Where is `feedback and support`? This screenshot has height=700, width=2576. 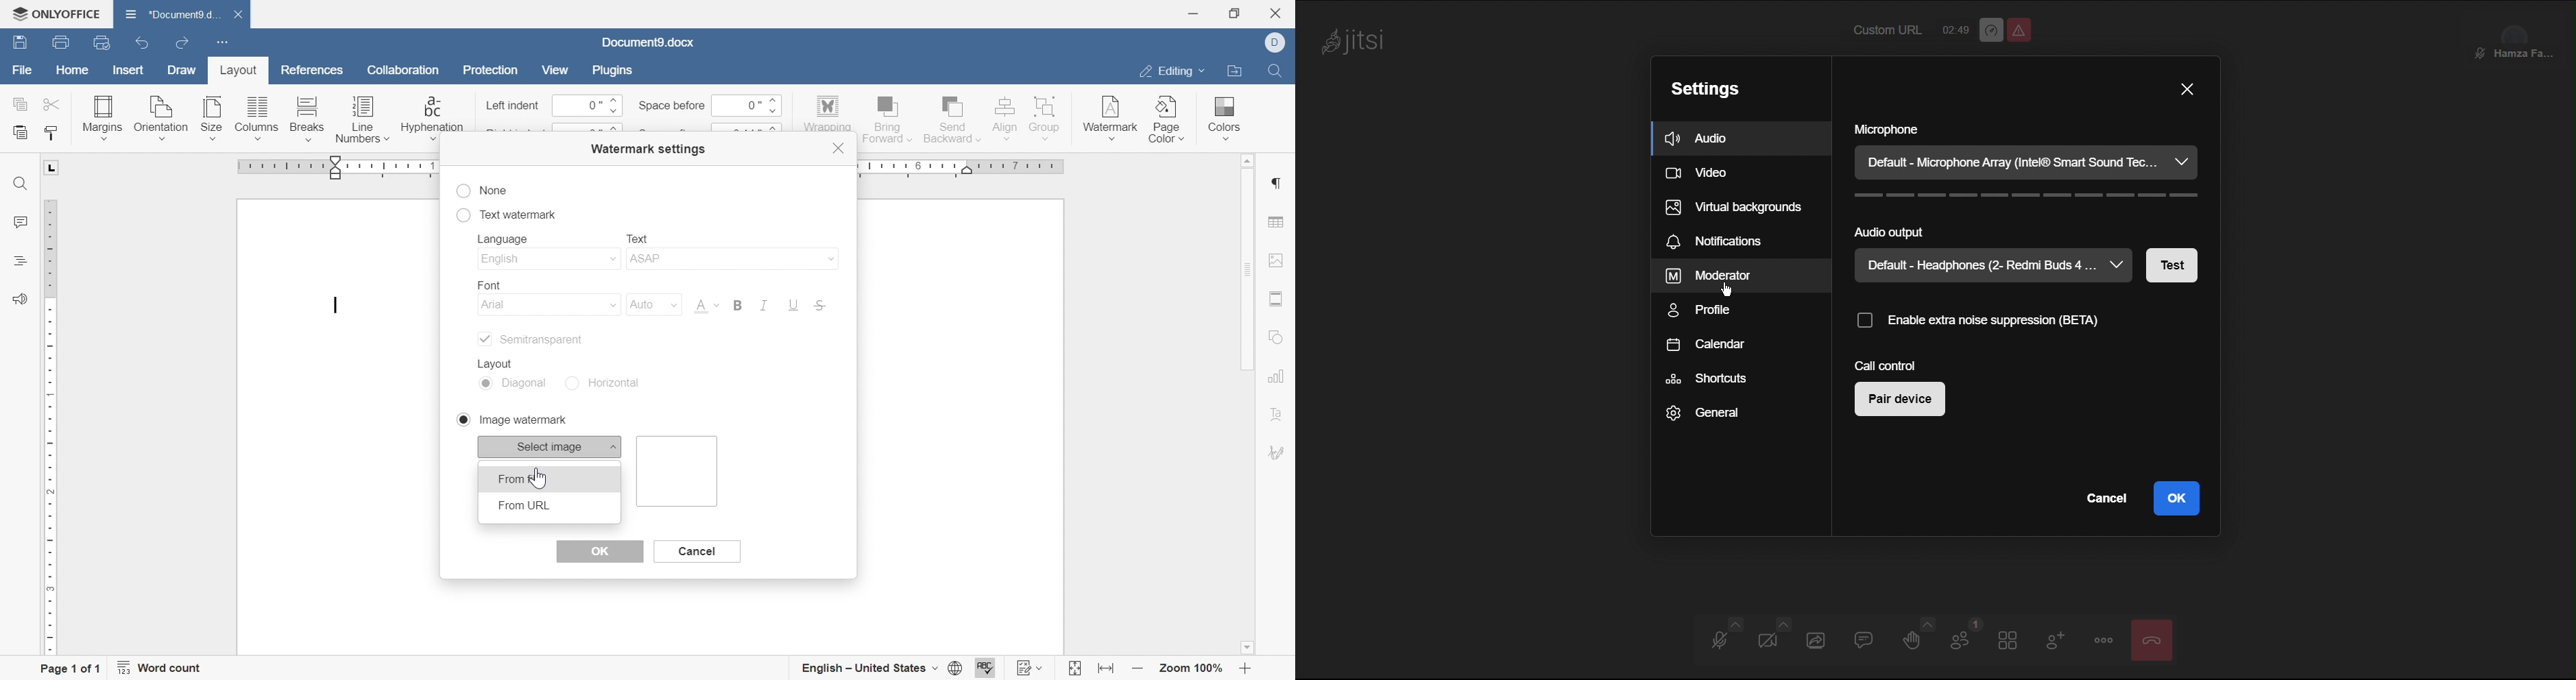 feedback and support is located at coordinates (20, 300).